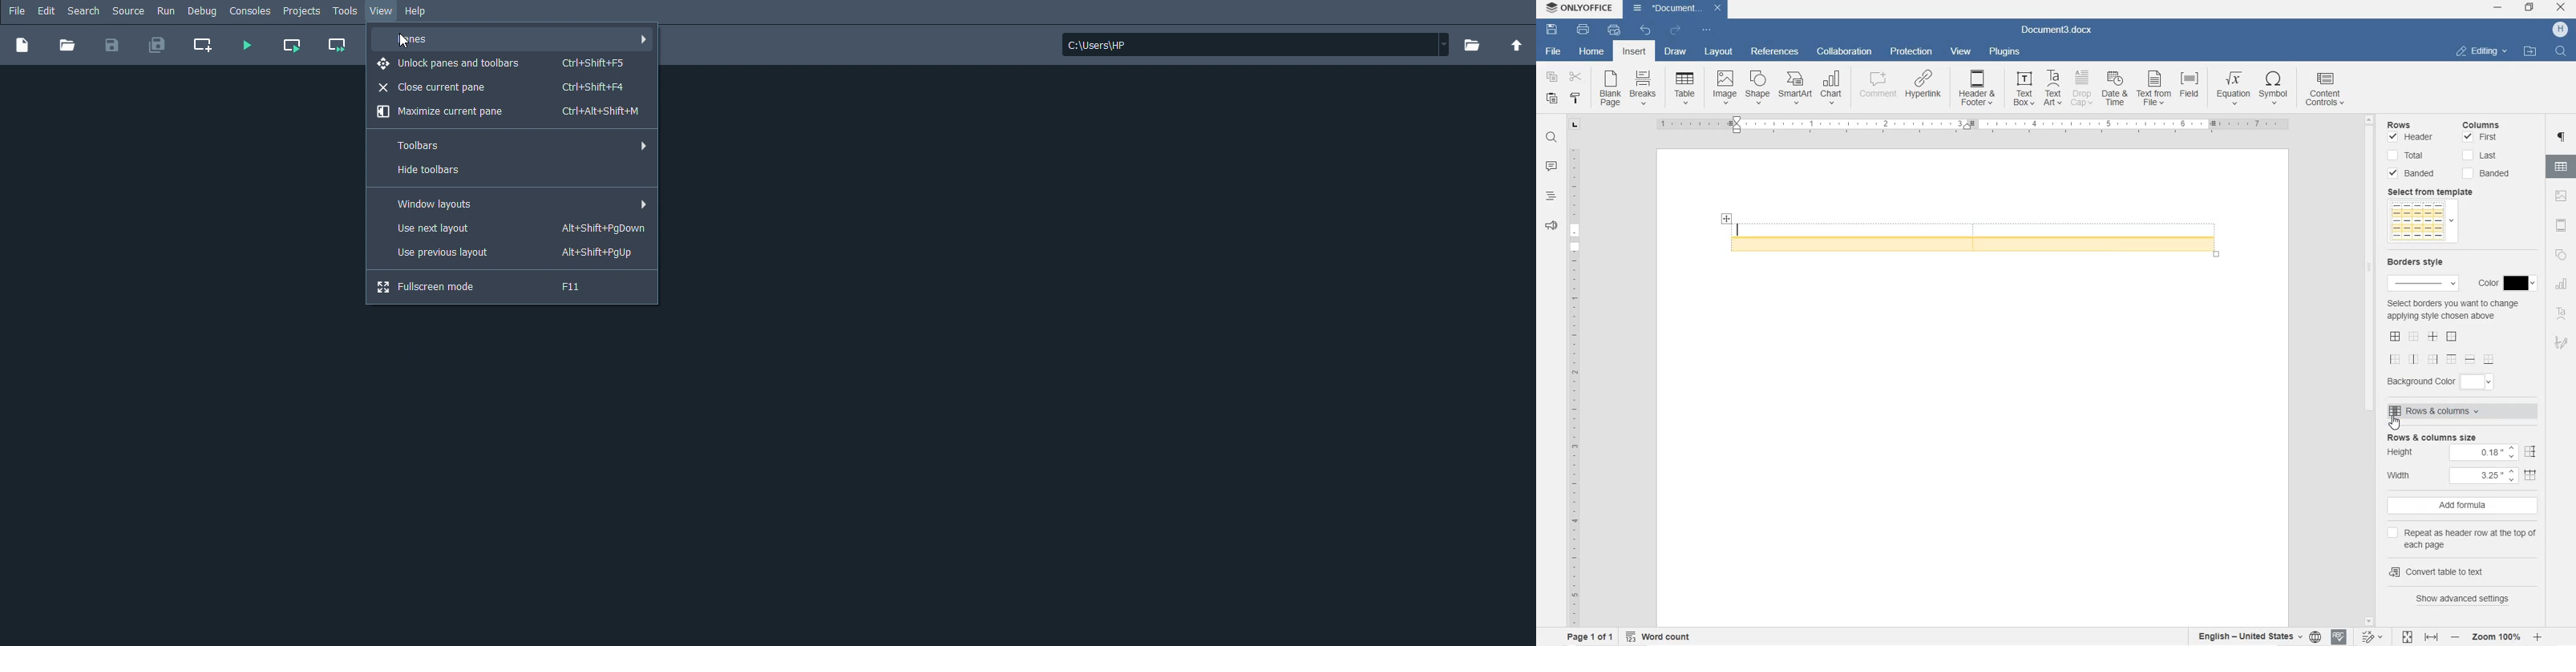 The width and height of the screenshot is (2576, 672). What do you see at coordinates (2408, 156) in the screenshot?
I see `Total` at bounding box center [2408, 156].